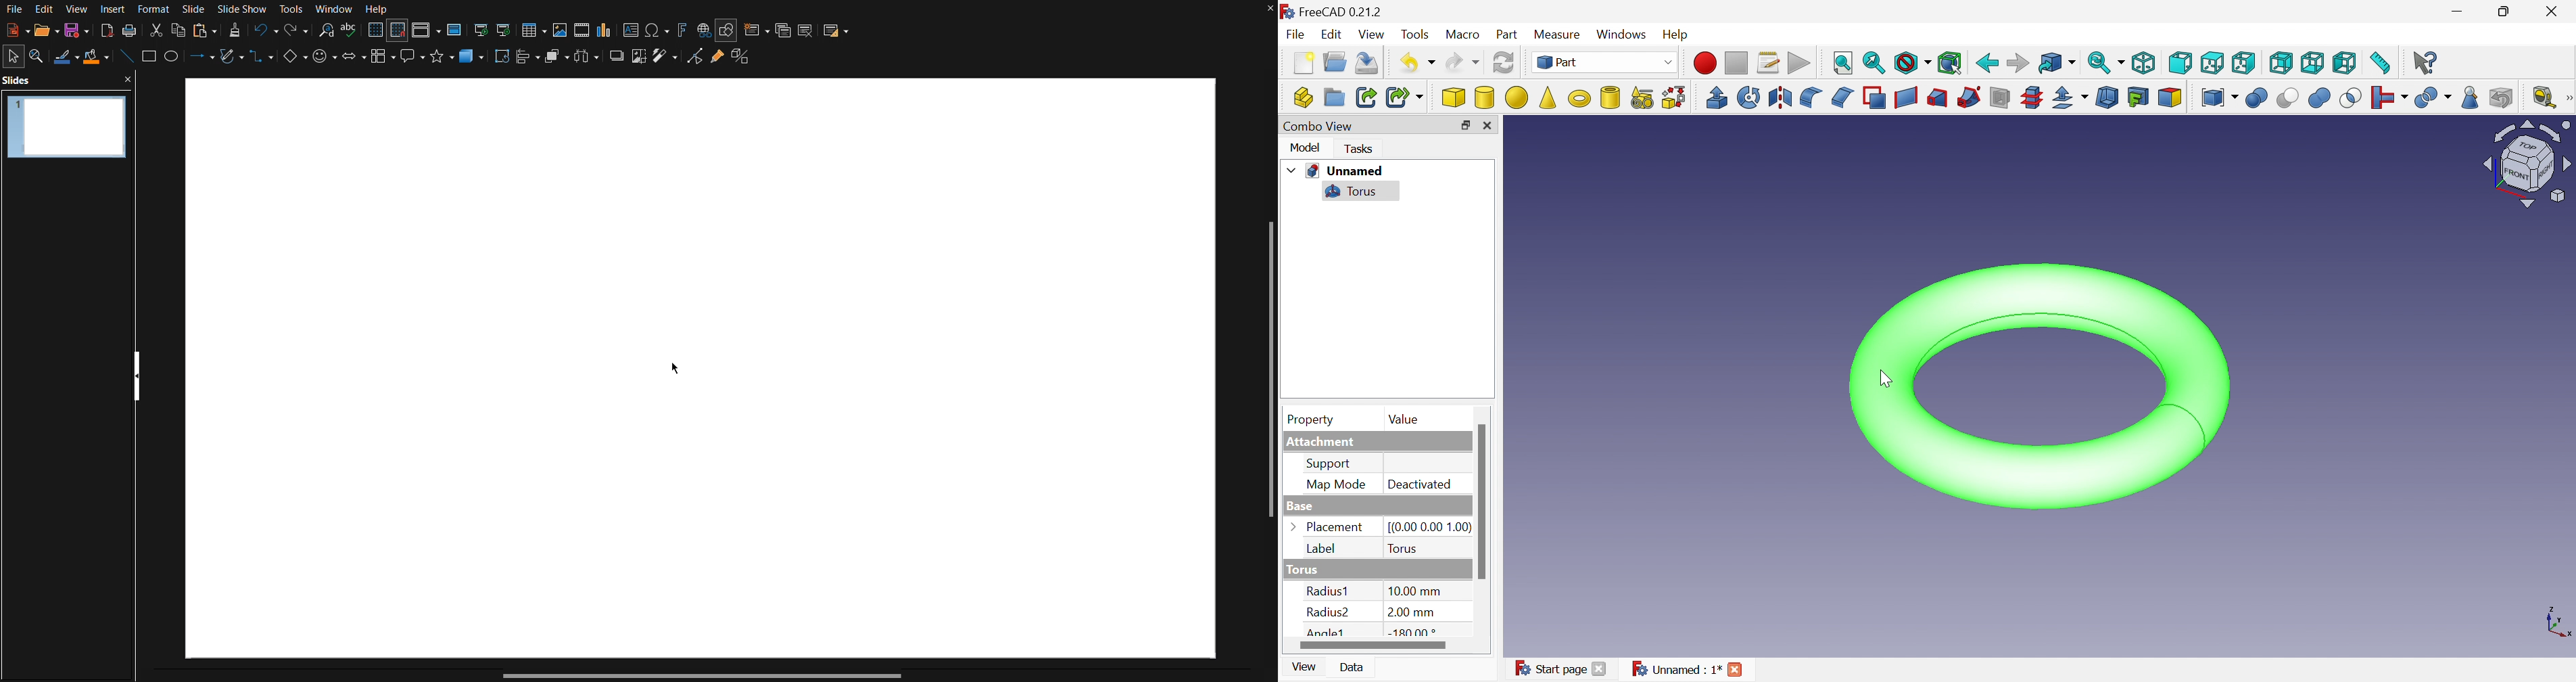 The height and width of the screenshot is (700, 2576). What do you see at coordinates (2243, 62) in the screenshot?
I see `Right` at bounding box center [2243, 62].